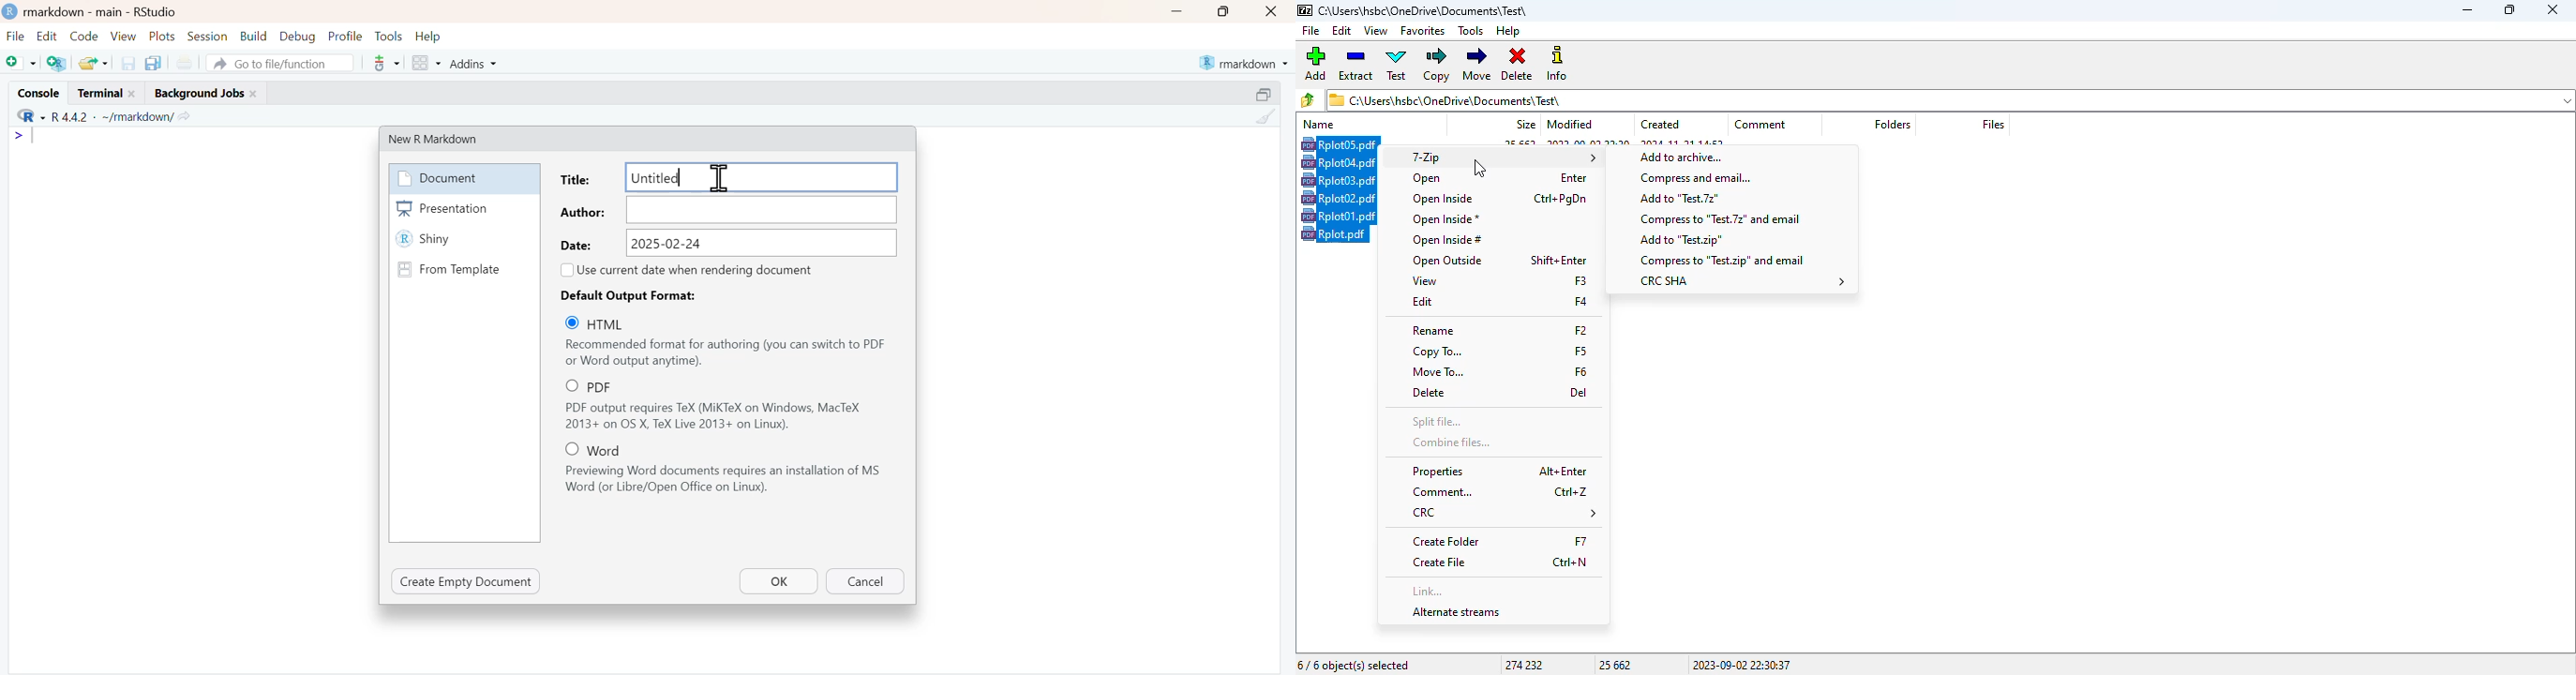  Describe the element at coordinates (1176, 11) in the screenshot. I see `minimize` at that location.